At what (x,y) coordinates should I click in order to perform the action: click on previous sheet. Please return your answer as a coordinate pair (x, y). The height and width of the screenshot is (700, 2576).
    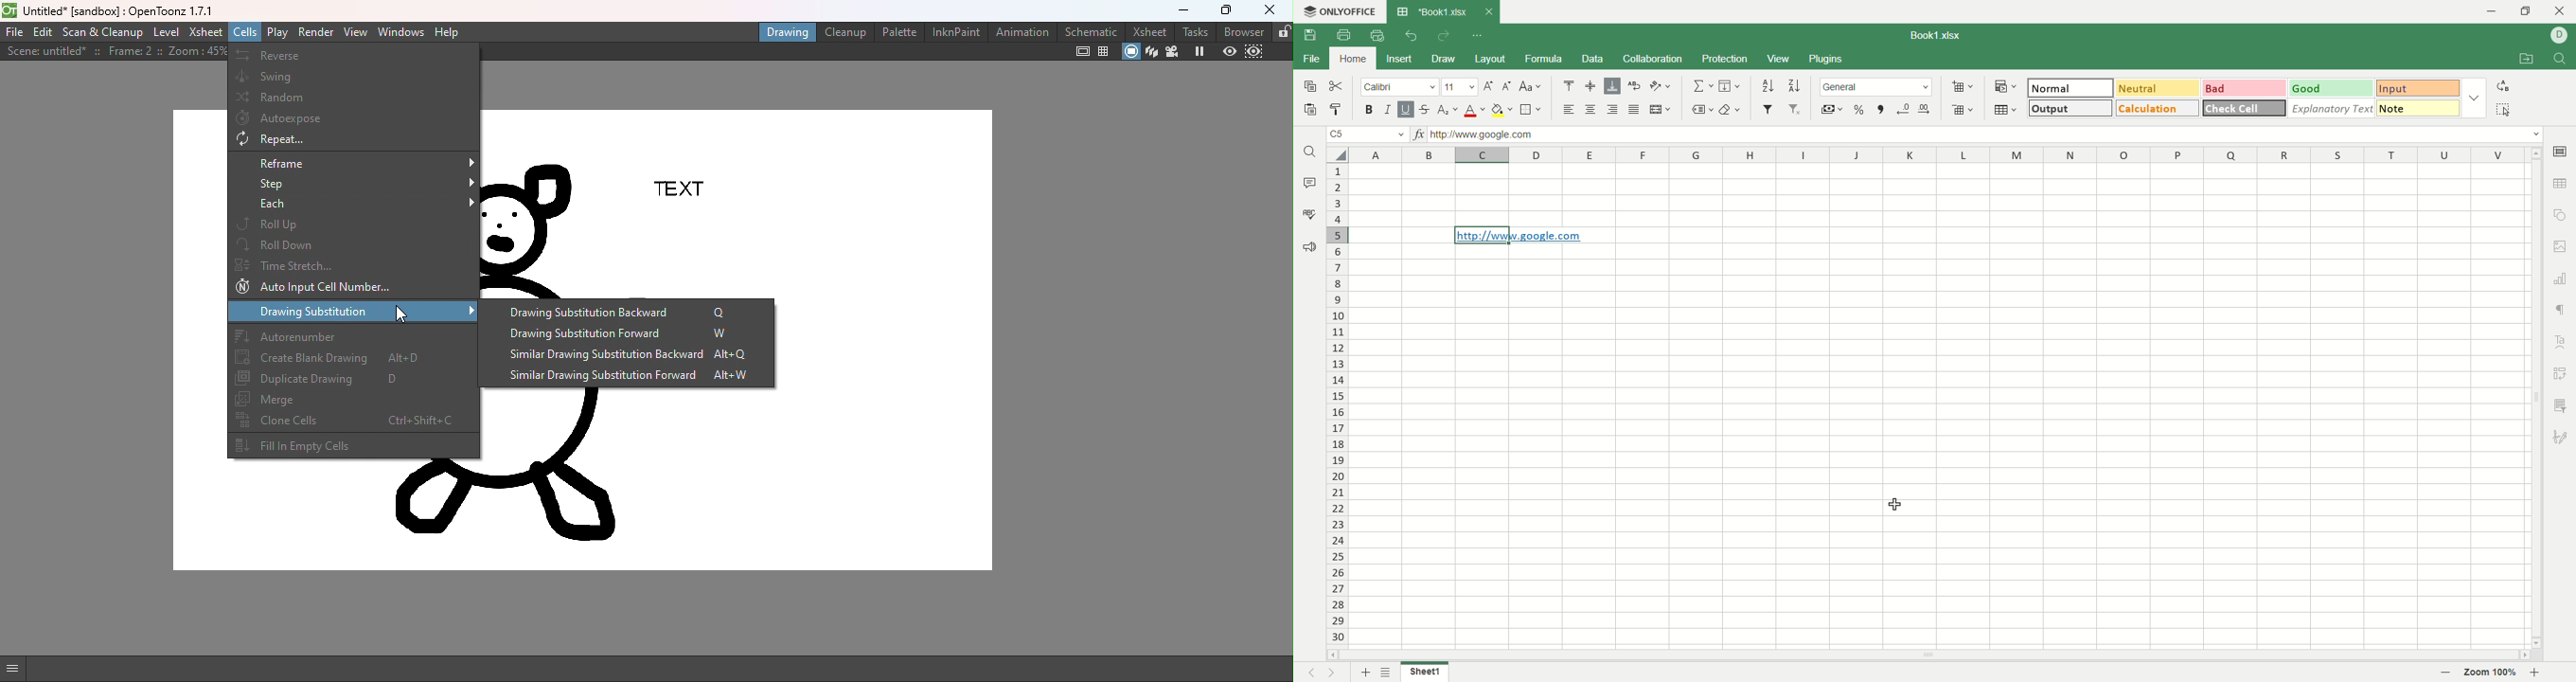
    Looking at the image, I should click on (1306, 674).